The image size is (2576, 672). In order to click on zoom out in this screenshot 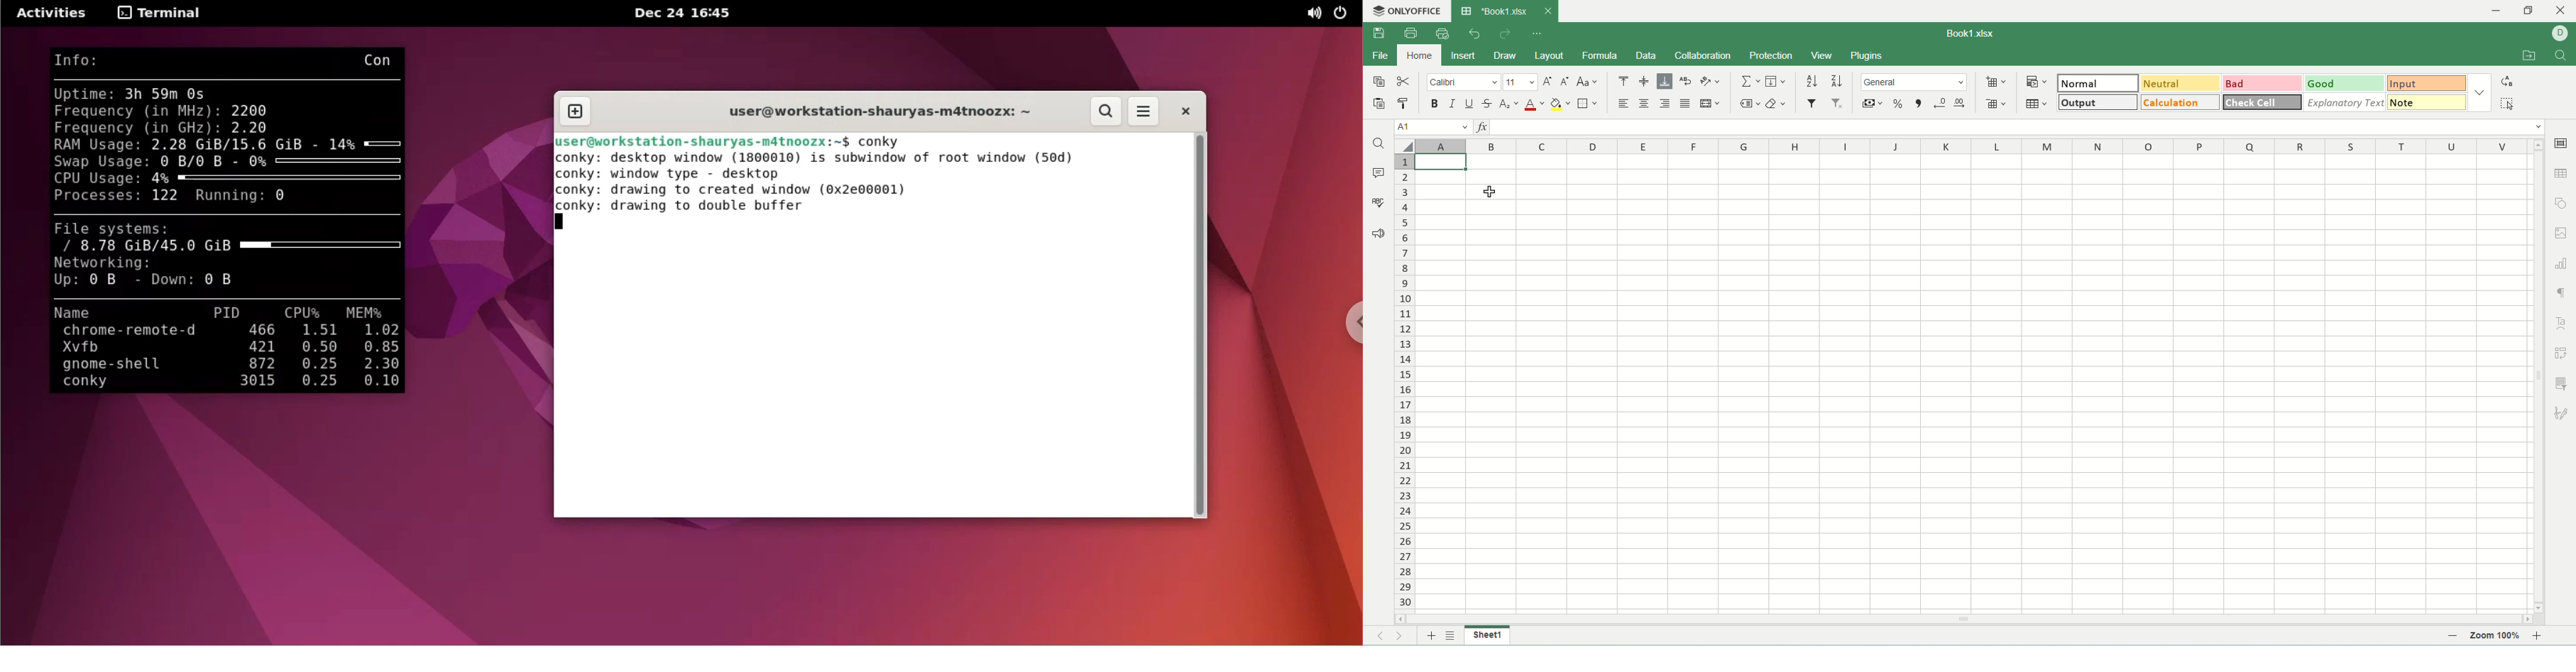, I will do `click(2453, 636)`.